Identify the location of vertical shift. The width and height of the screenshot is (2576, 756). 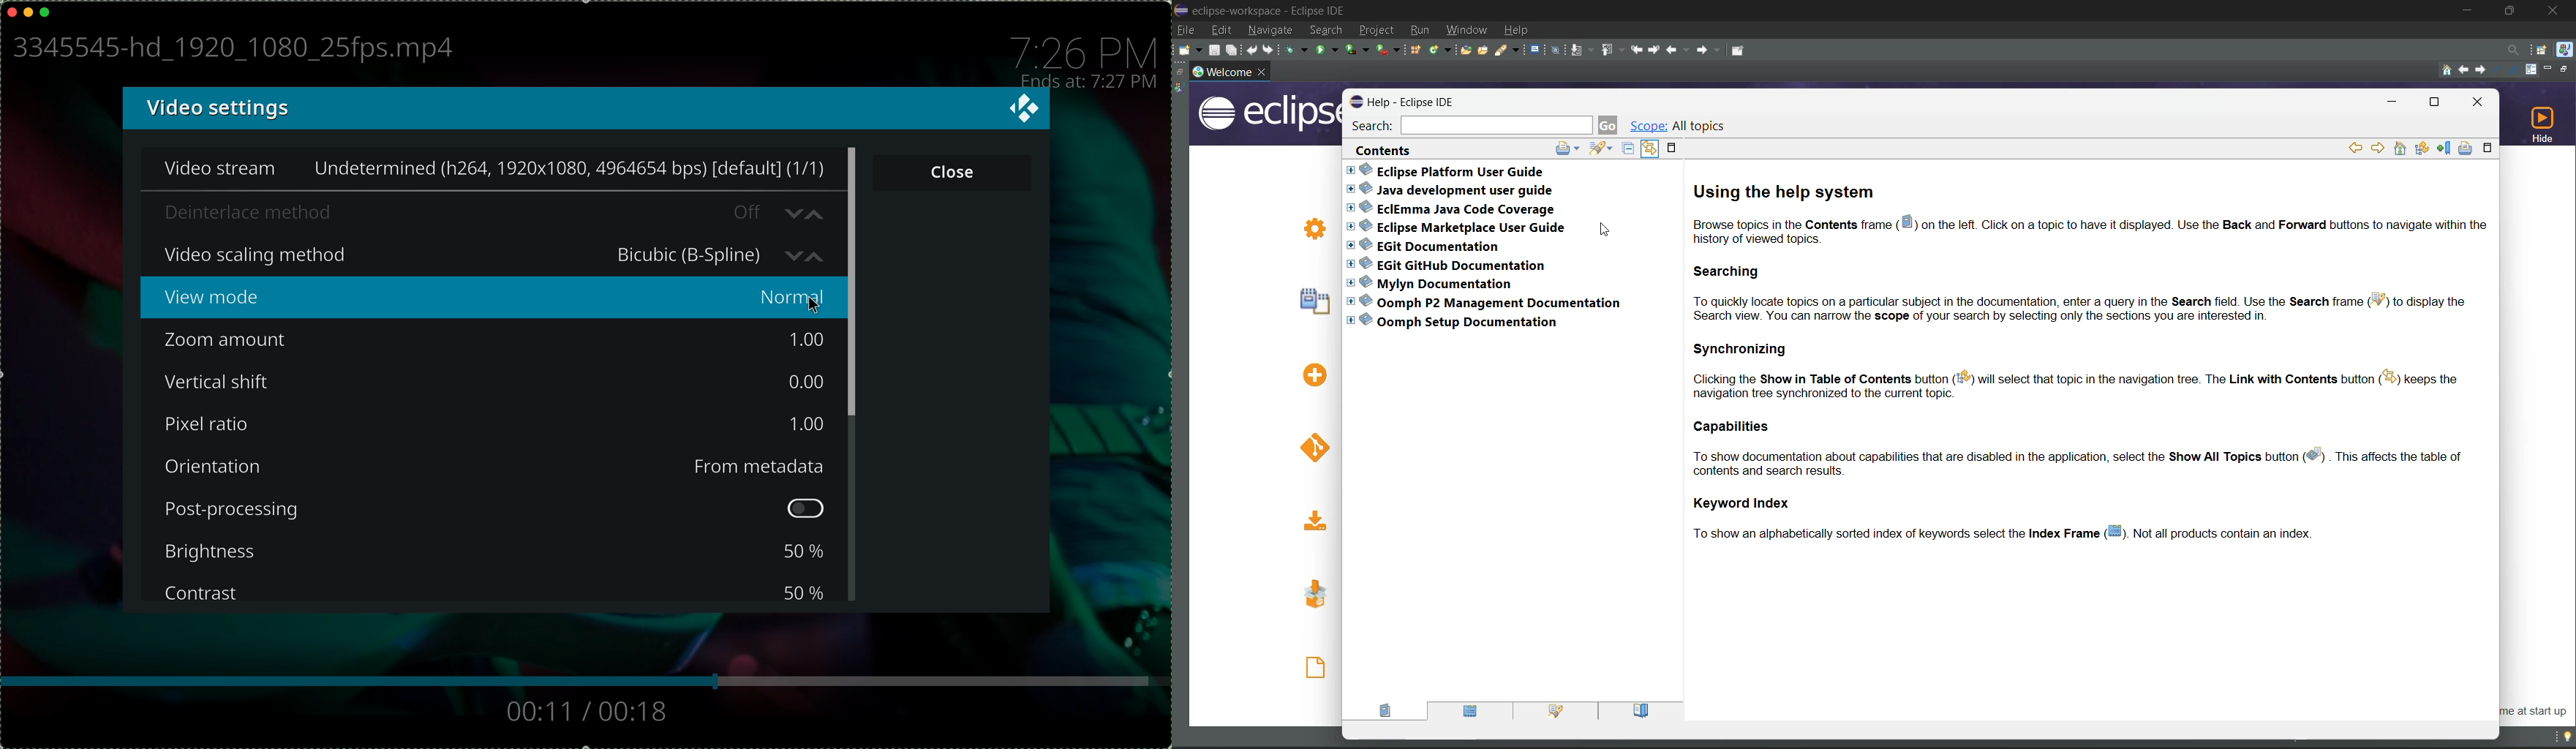
(219, 383).